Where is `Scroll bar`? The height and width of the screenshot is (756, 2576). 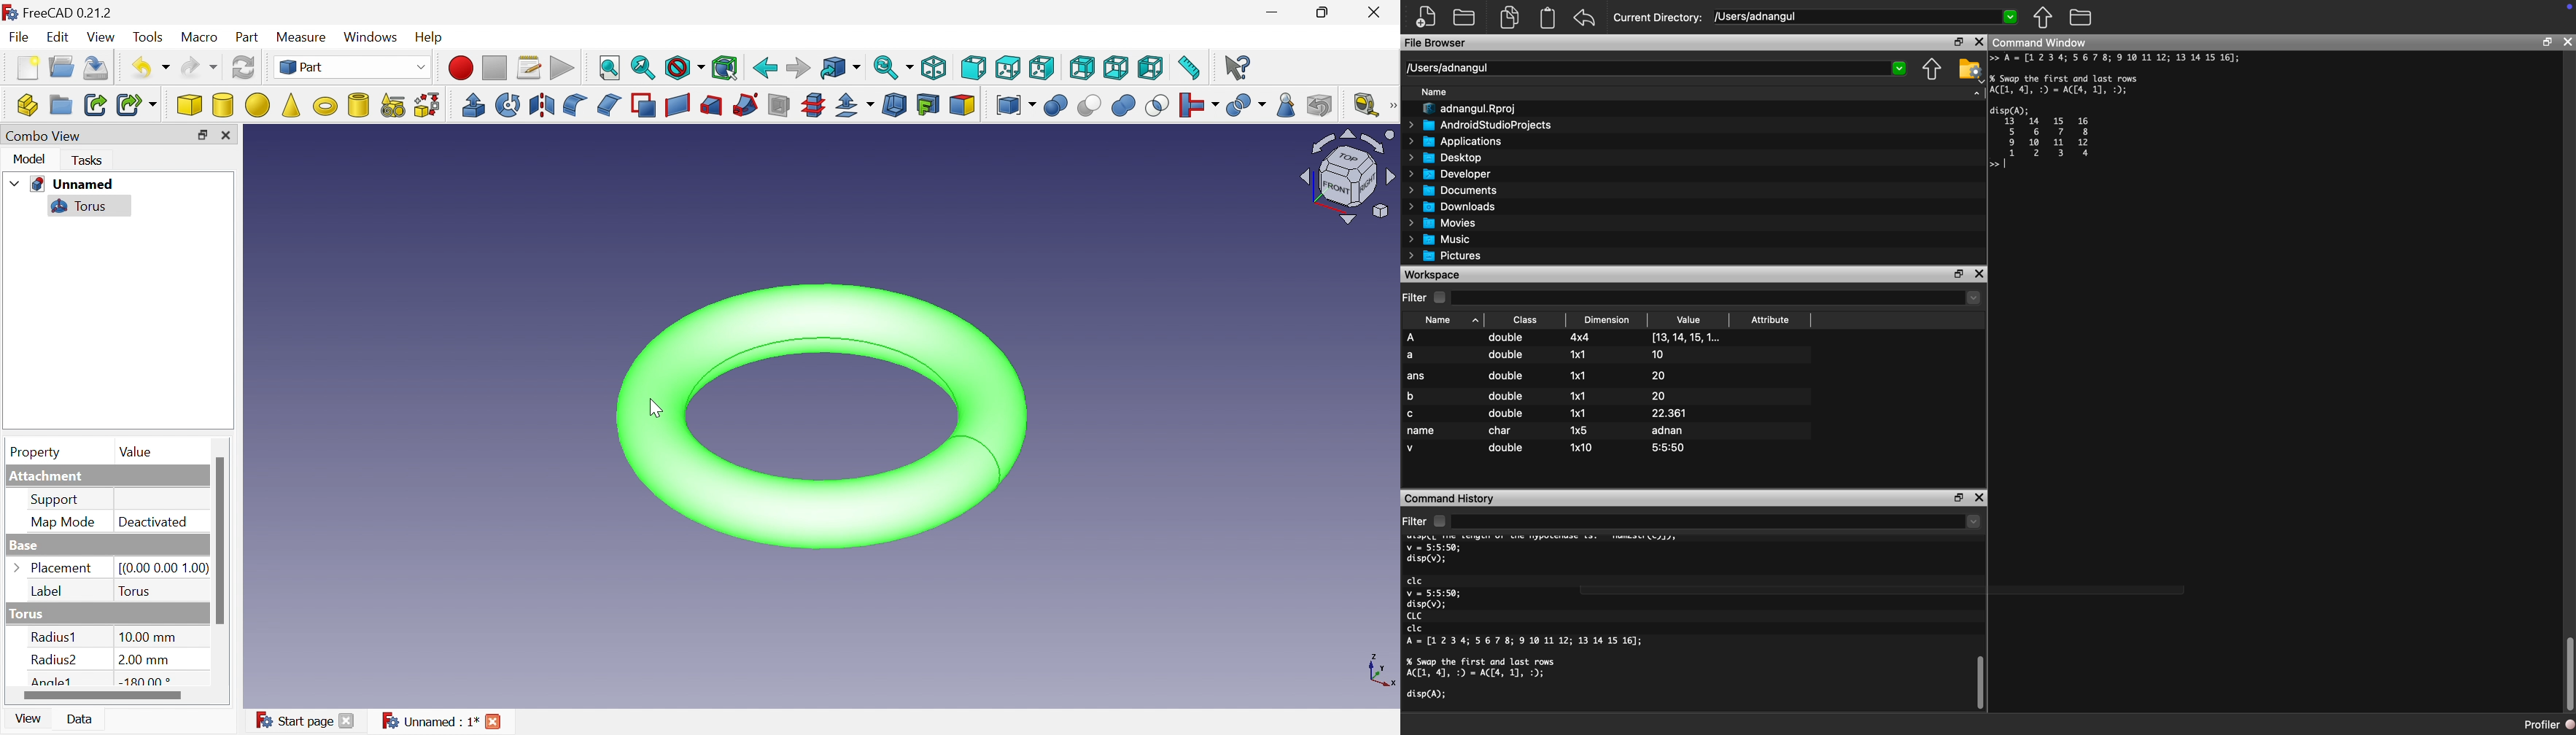
Scroll bar is located at coordinates (220, 540).